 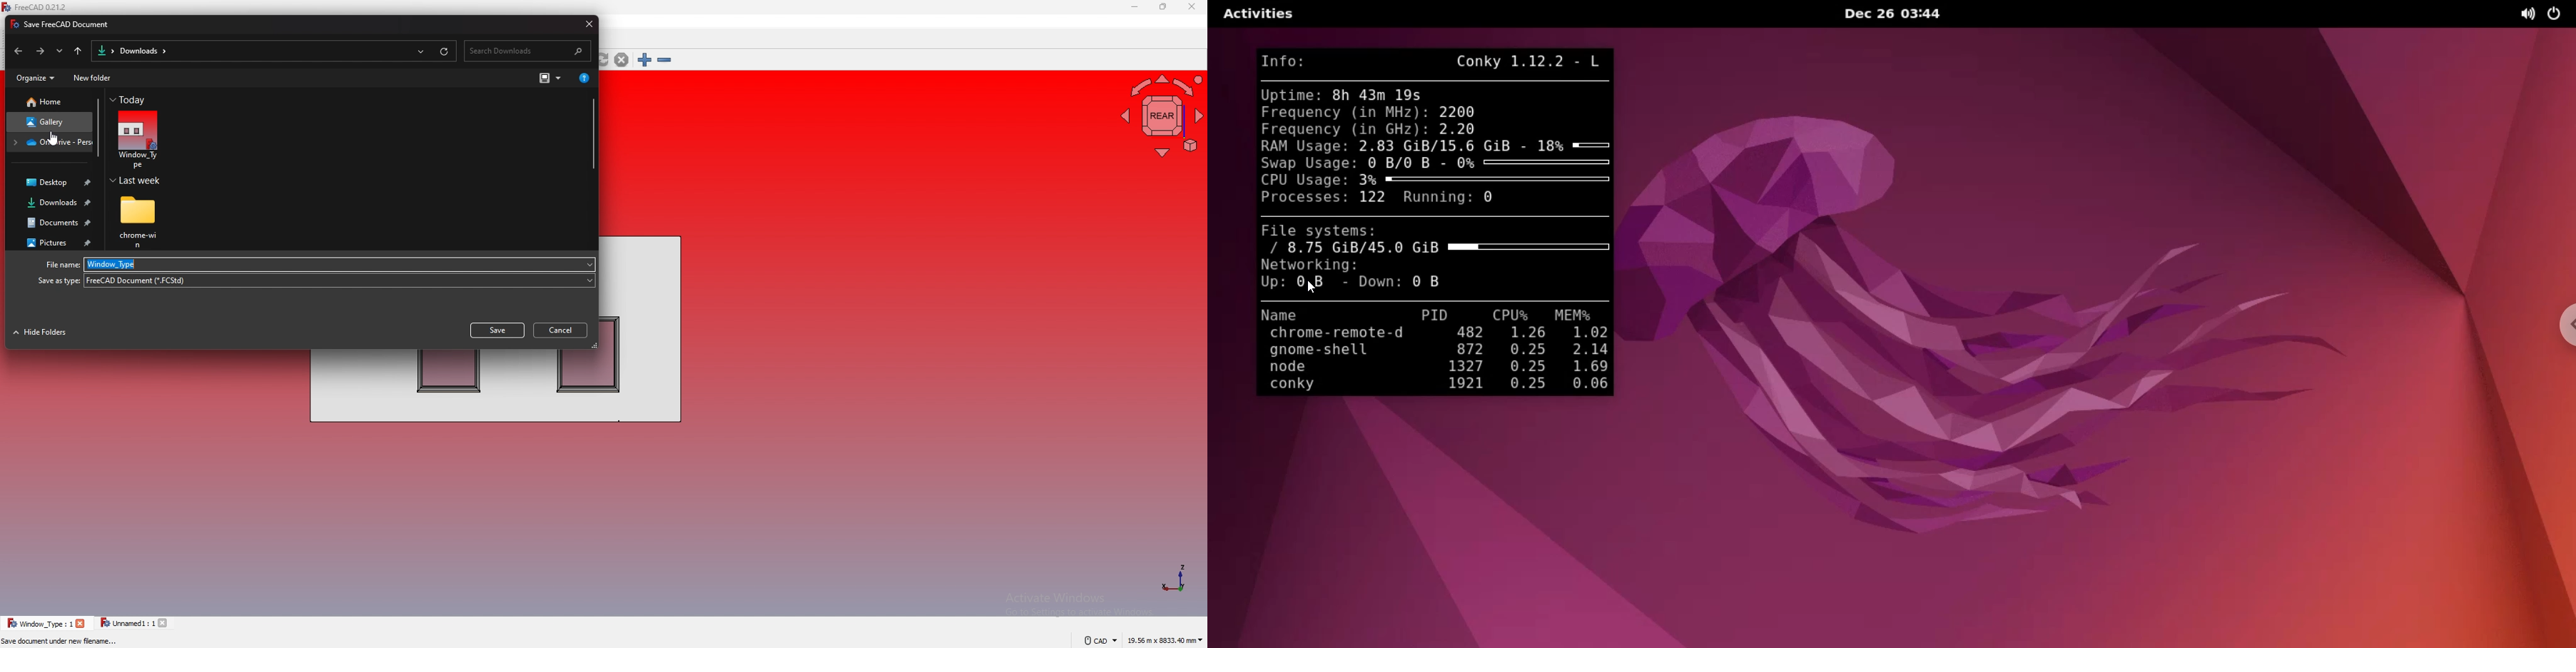 I want to click on back, so click(x=16, y=52).